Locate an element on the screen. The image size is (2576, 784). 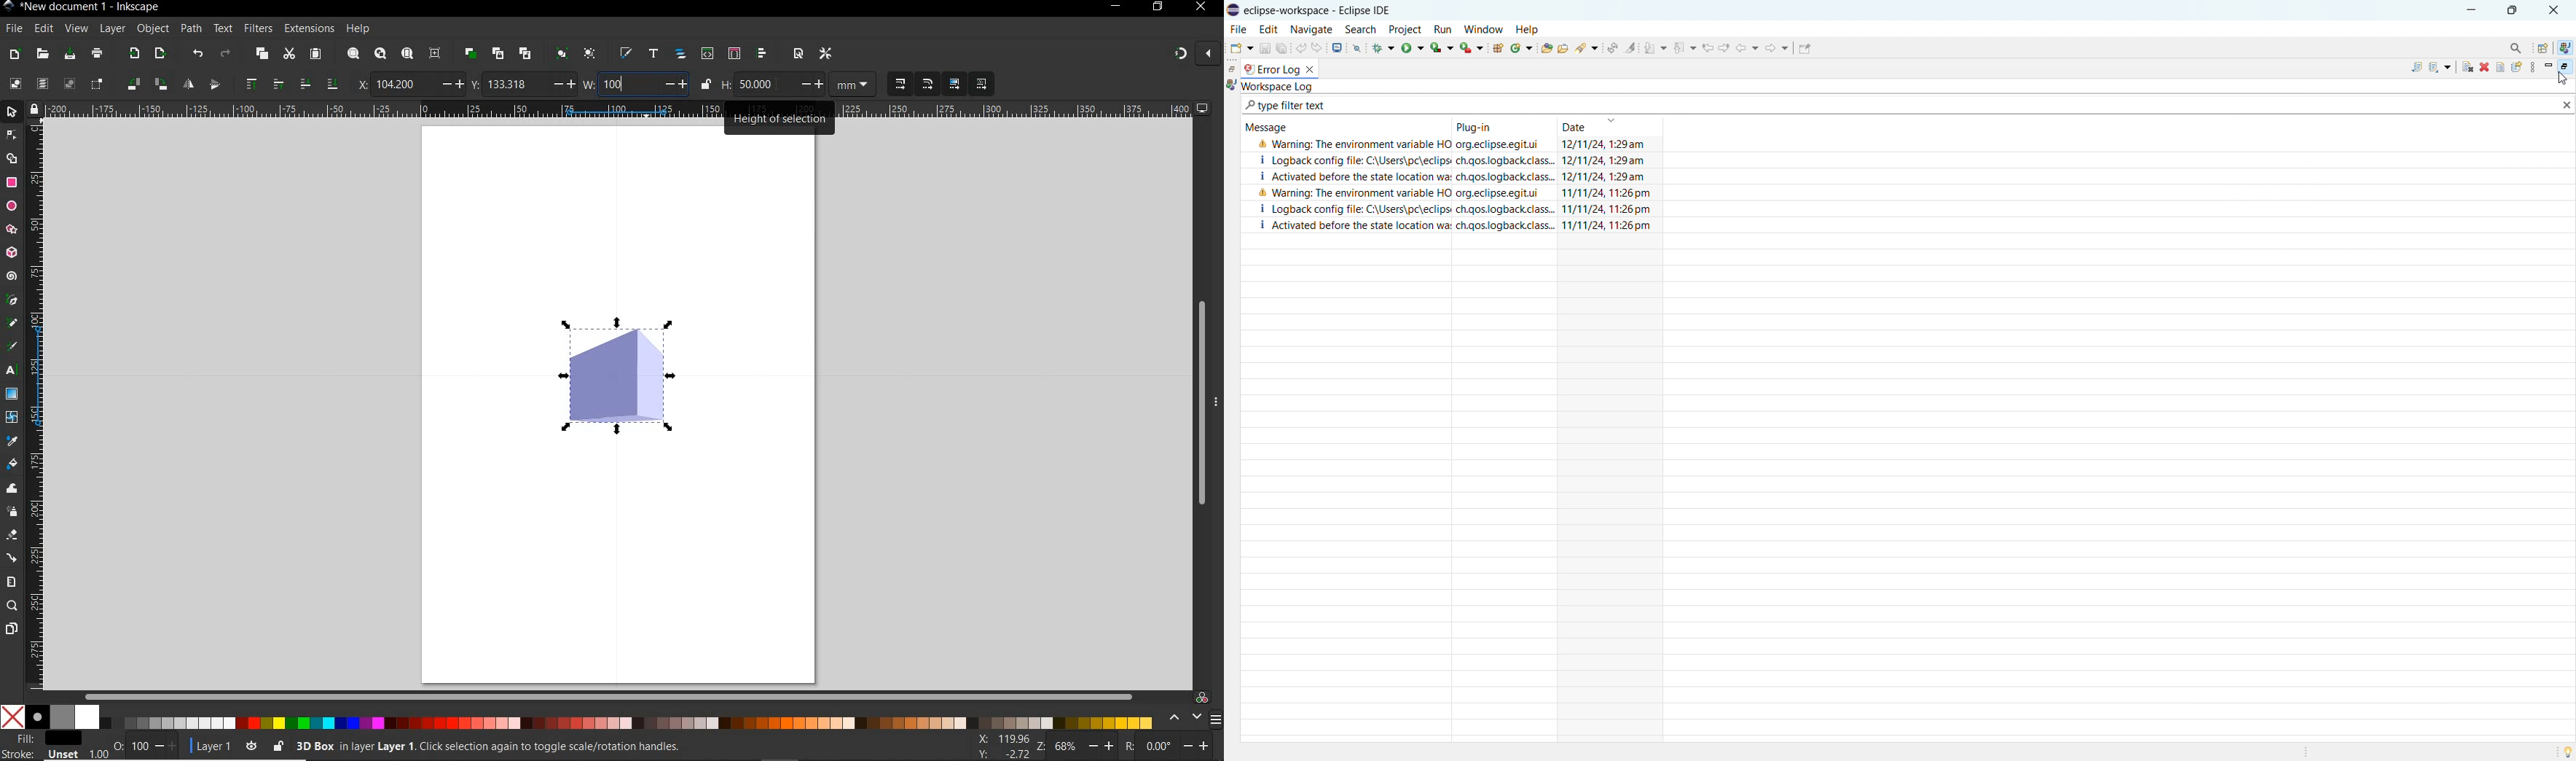
133 is located at coordinates (515, 84).